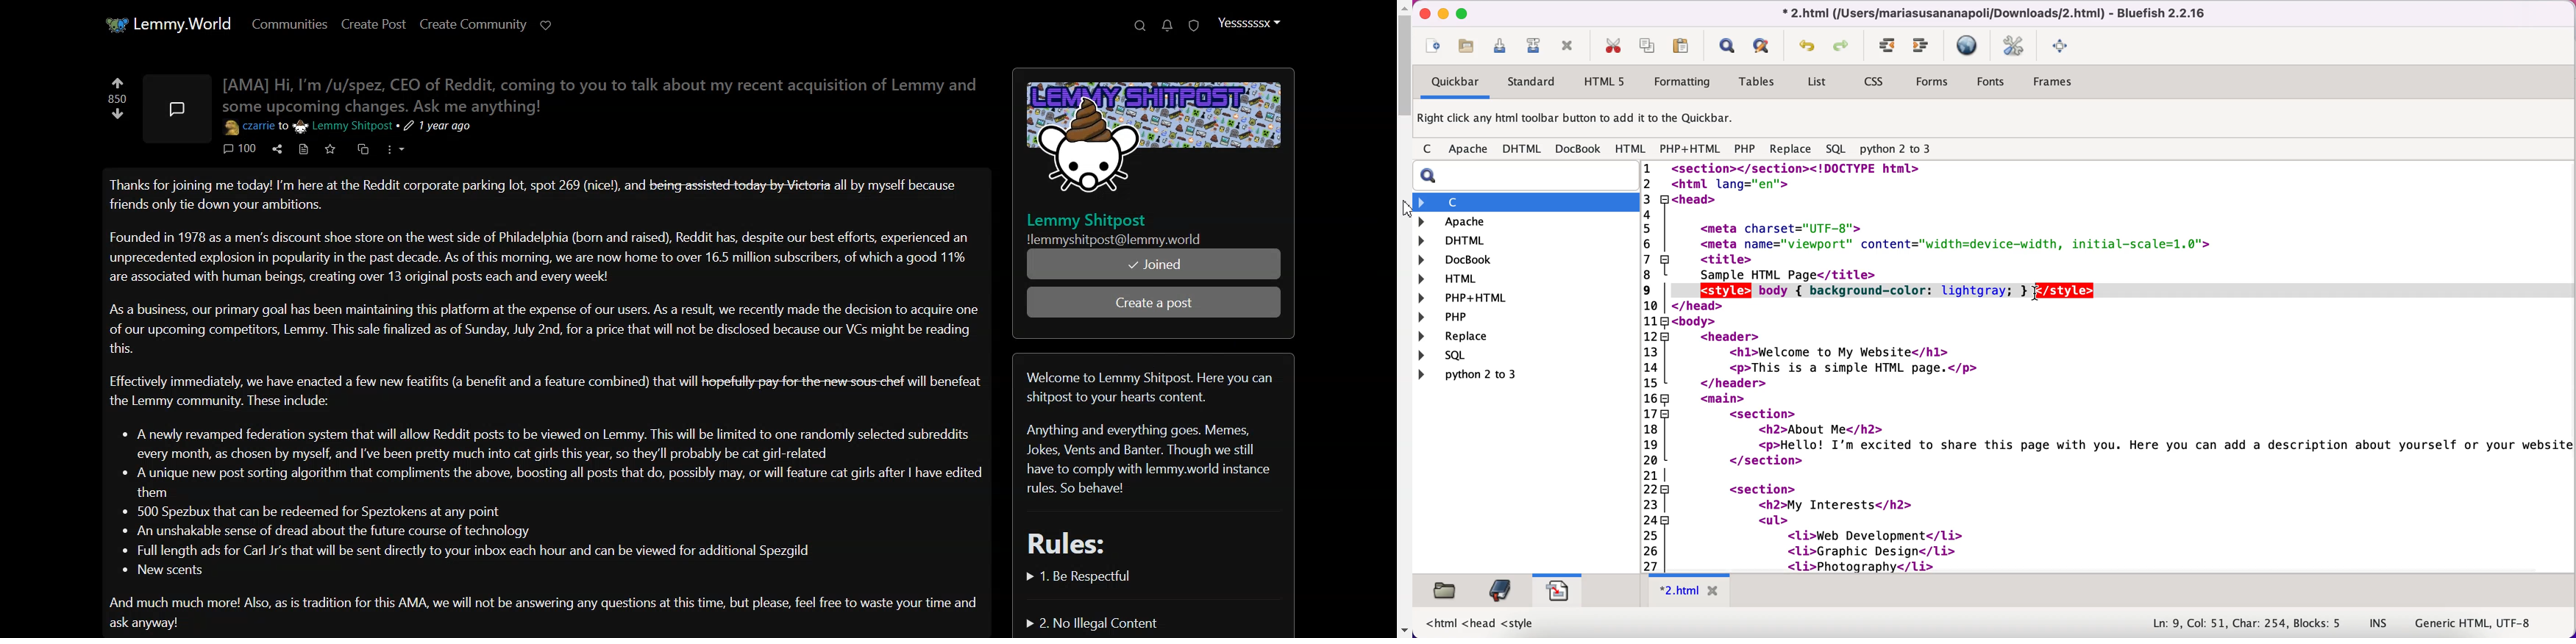  What do you see at coordinates (177, 109) in the screenshot?
I see `Image` at bounding box center [177, 109].